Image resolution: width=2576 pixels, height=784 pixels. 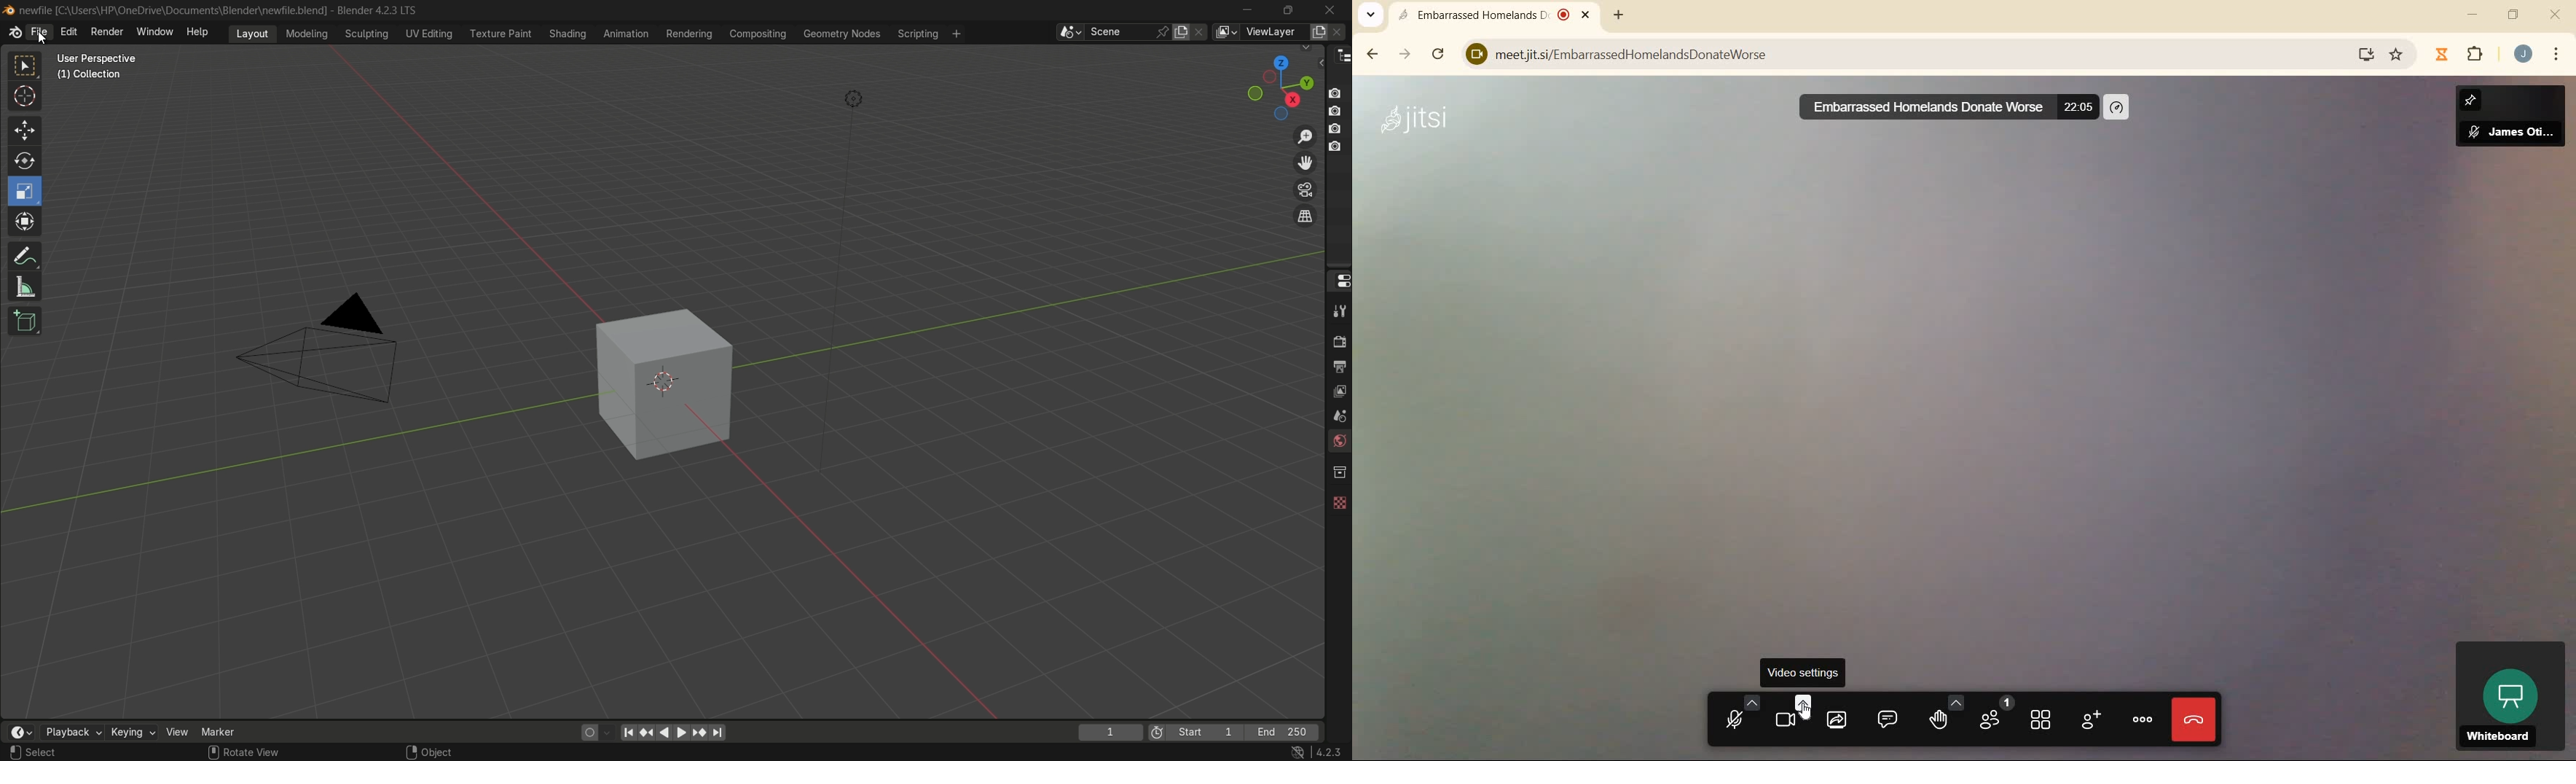 What do you see at coordinates (23, 322) in the screenshot?
I see `add cube` at bounding box center [23, 322].